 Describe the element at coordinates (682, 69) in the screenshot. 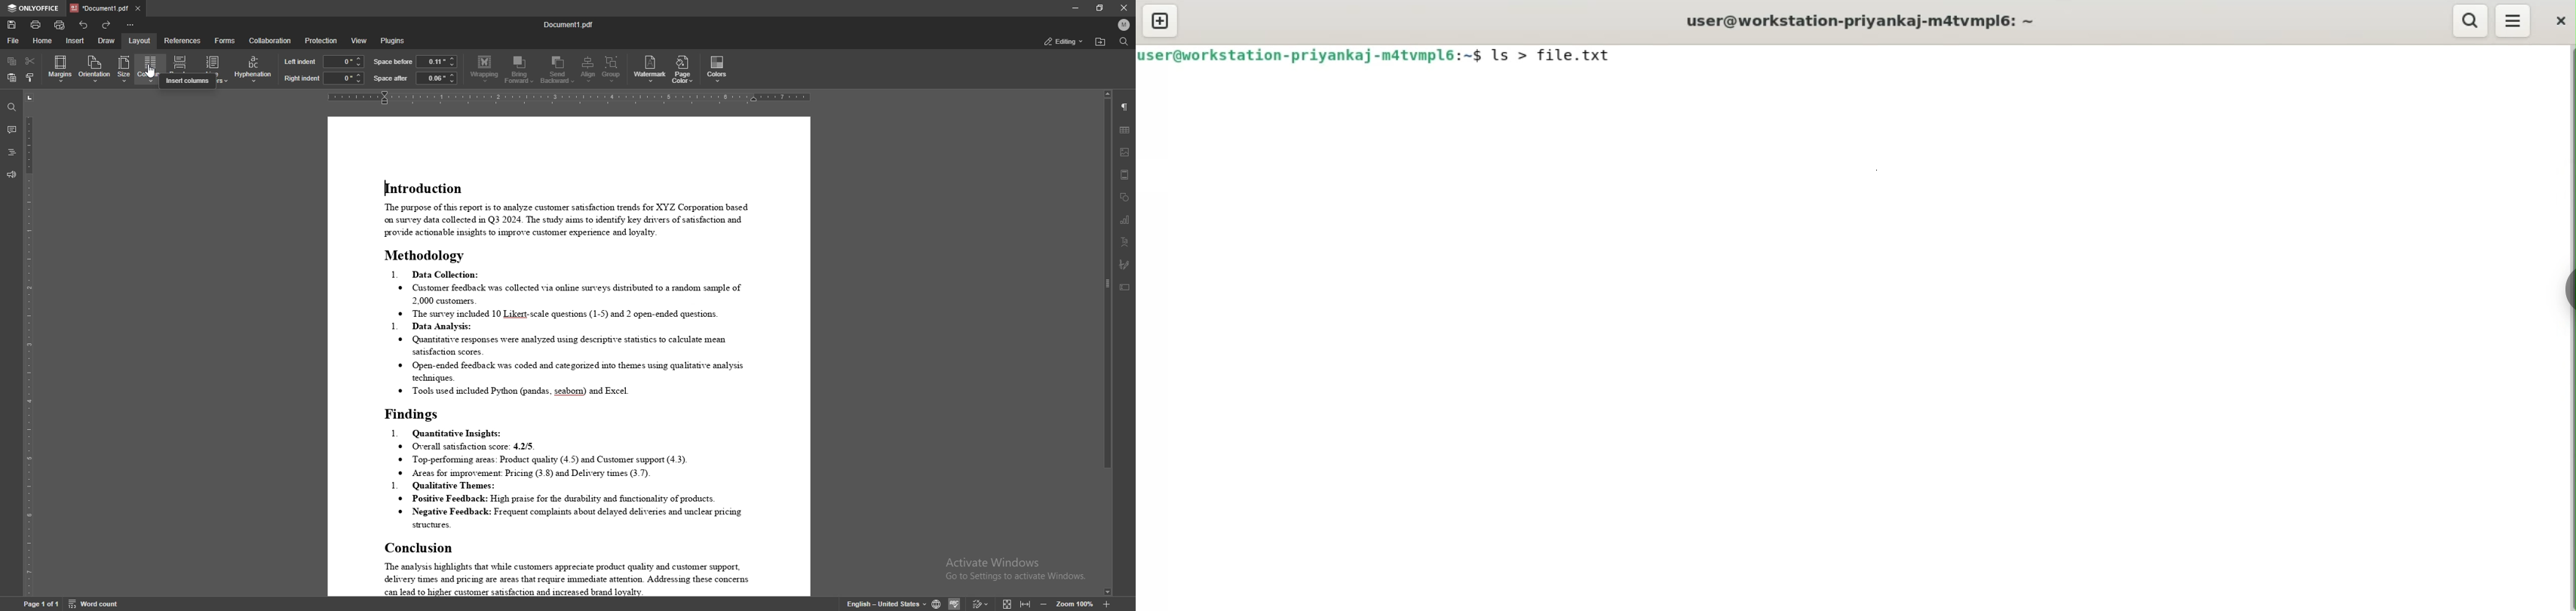

I see `page color` at that location.